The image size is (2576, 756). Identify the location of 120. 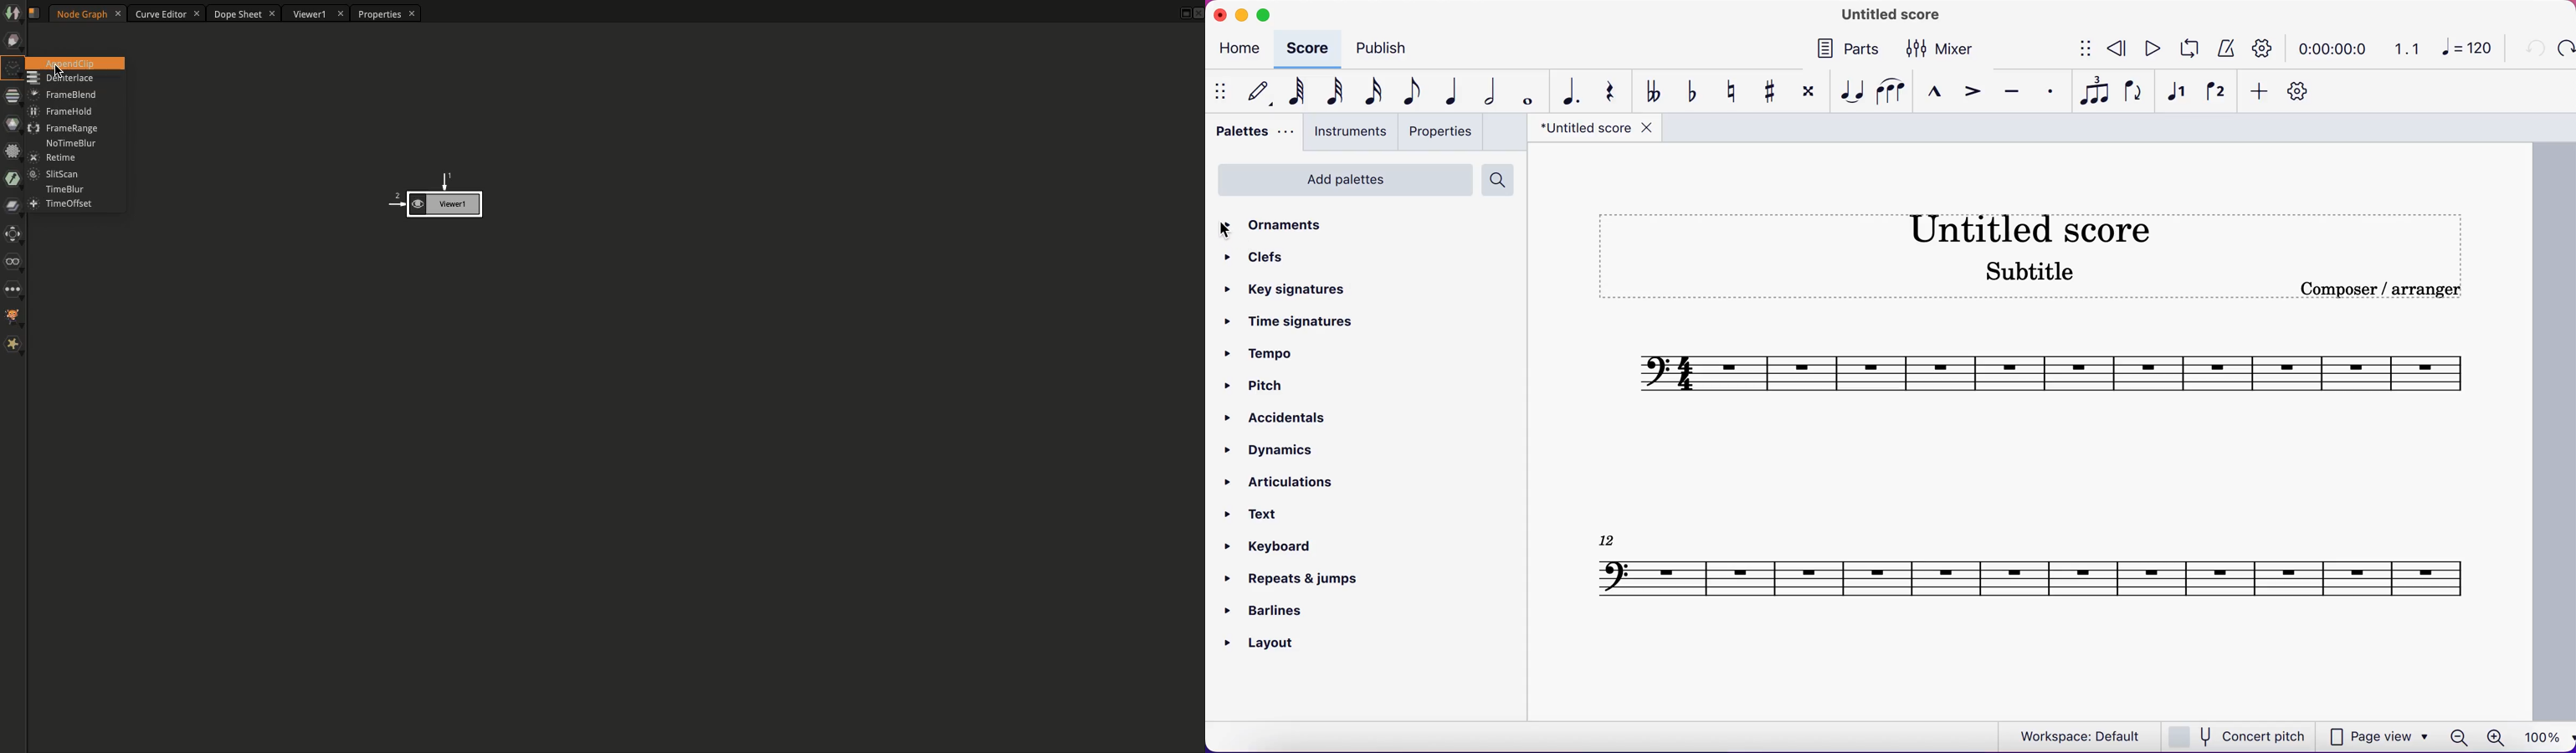
(2471, 50).